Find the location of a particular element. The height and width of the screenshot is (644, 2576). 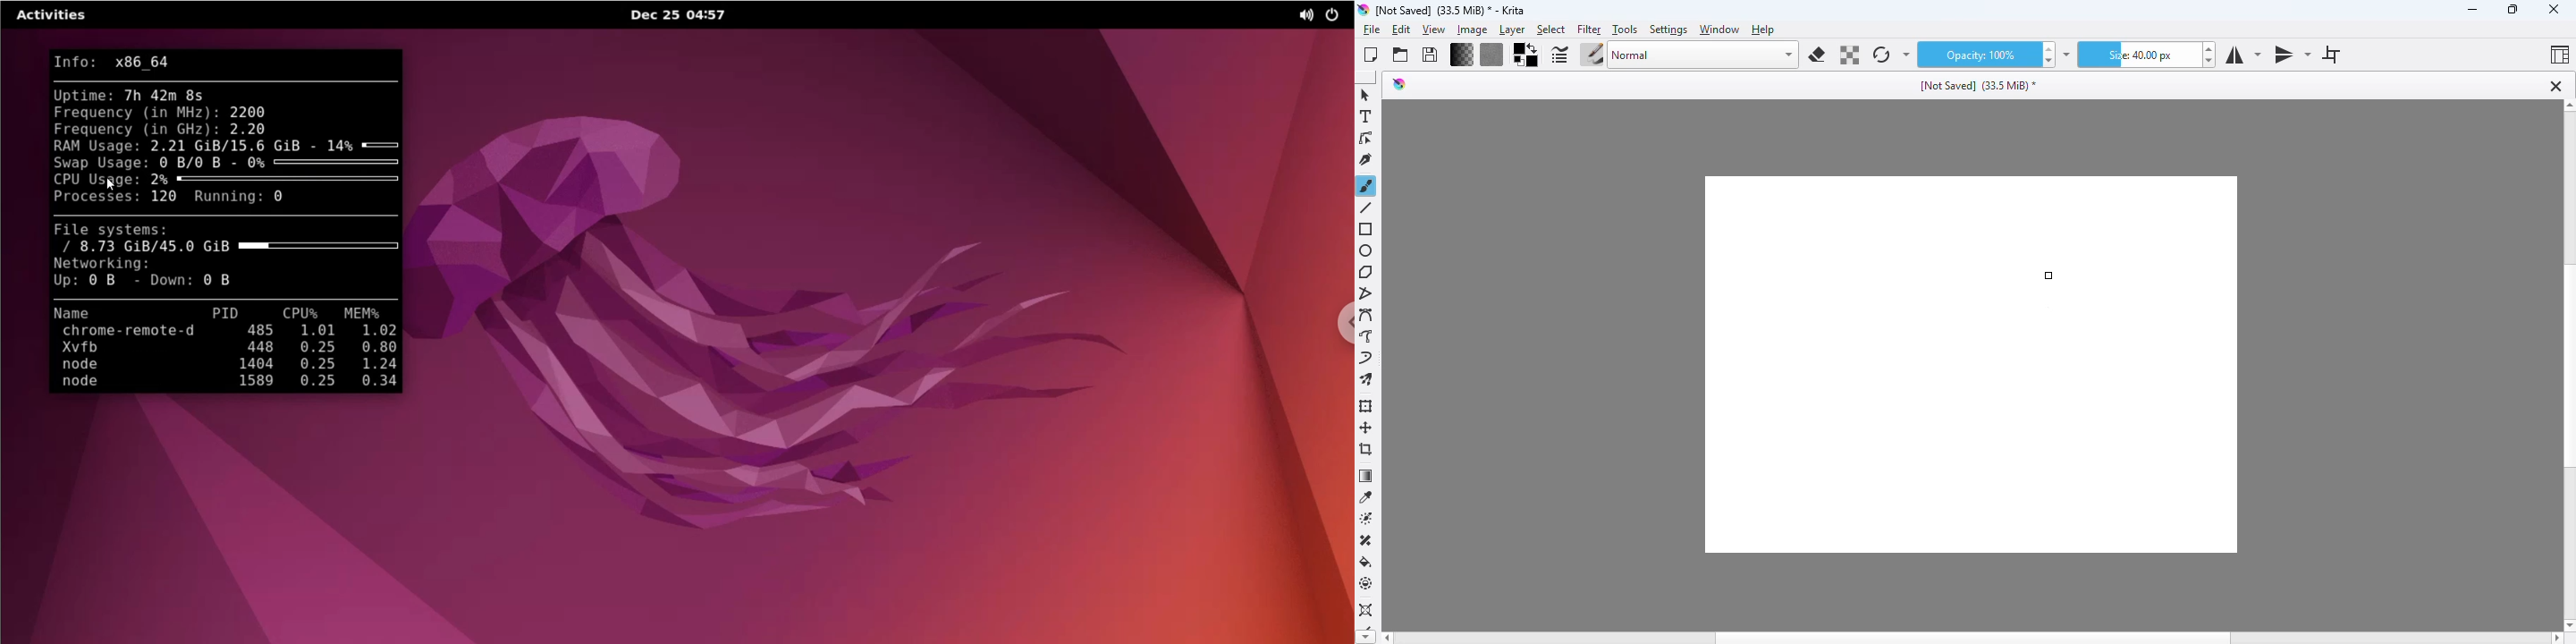

[Not Saved] (33.5 MiB)* - Krita is located at coordinates (1450, 10).